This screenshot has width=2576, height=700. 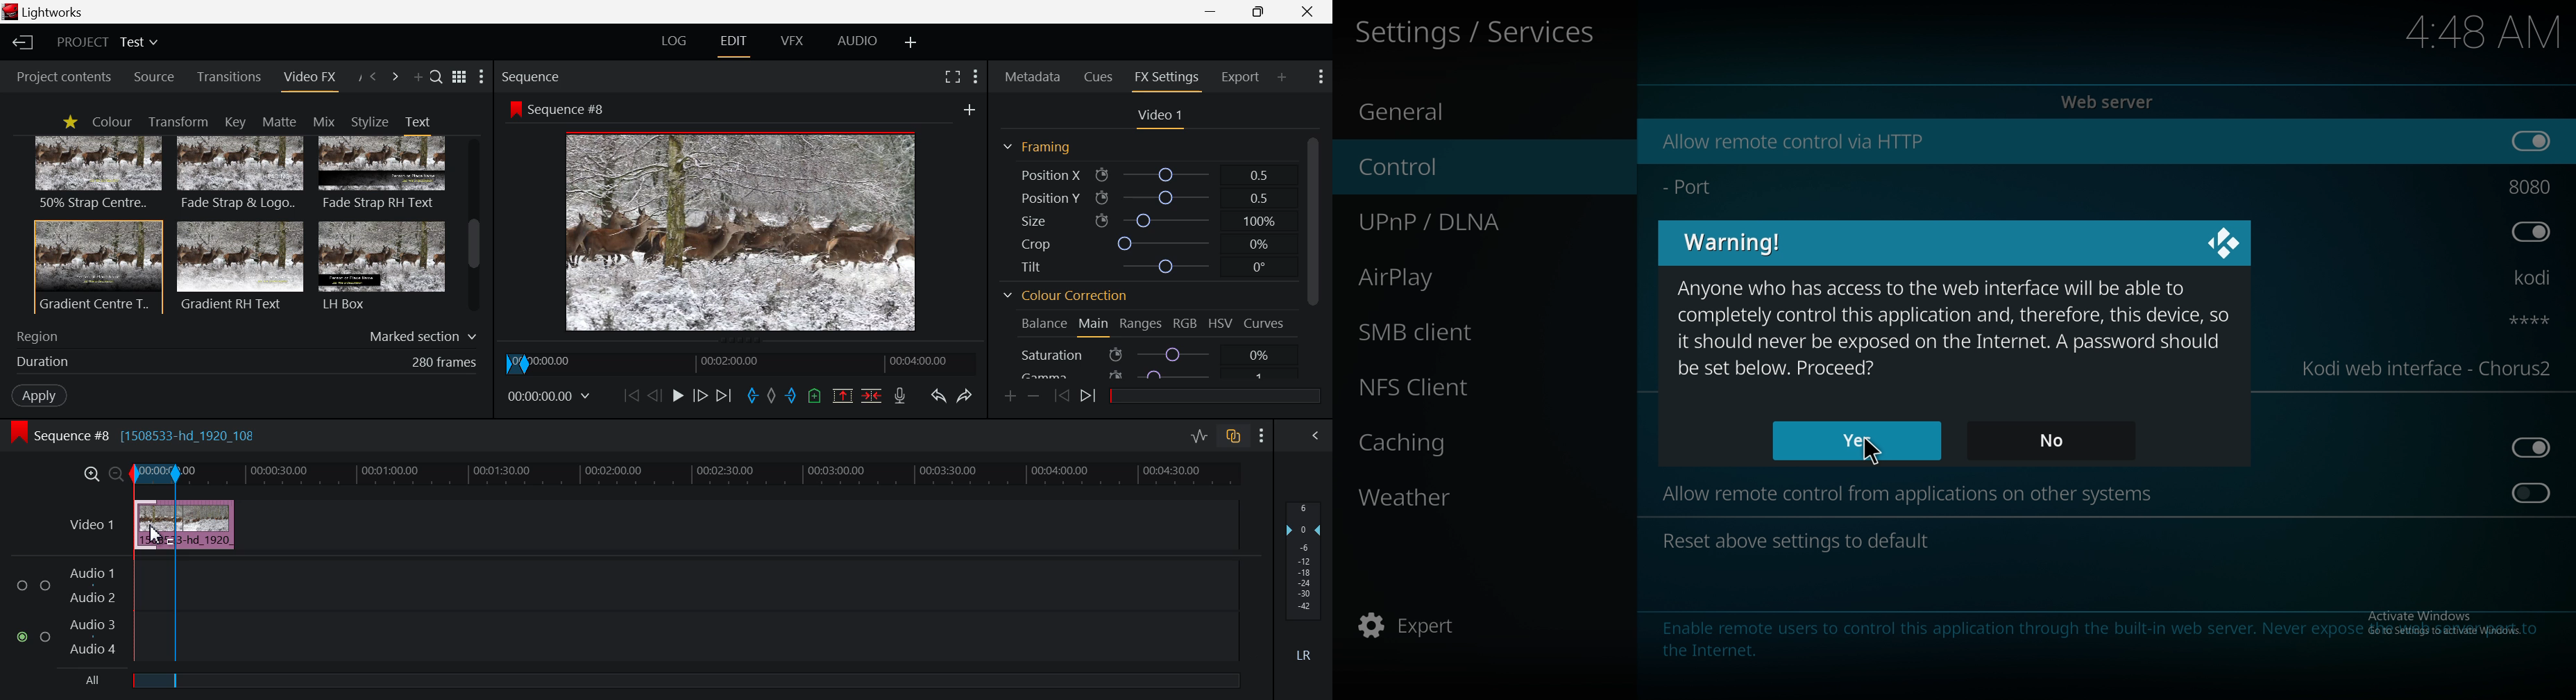 I want to click on Minimize, so click(x=1262, y=12).